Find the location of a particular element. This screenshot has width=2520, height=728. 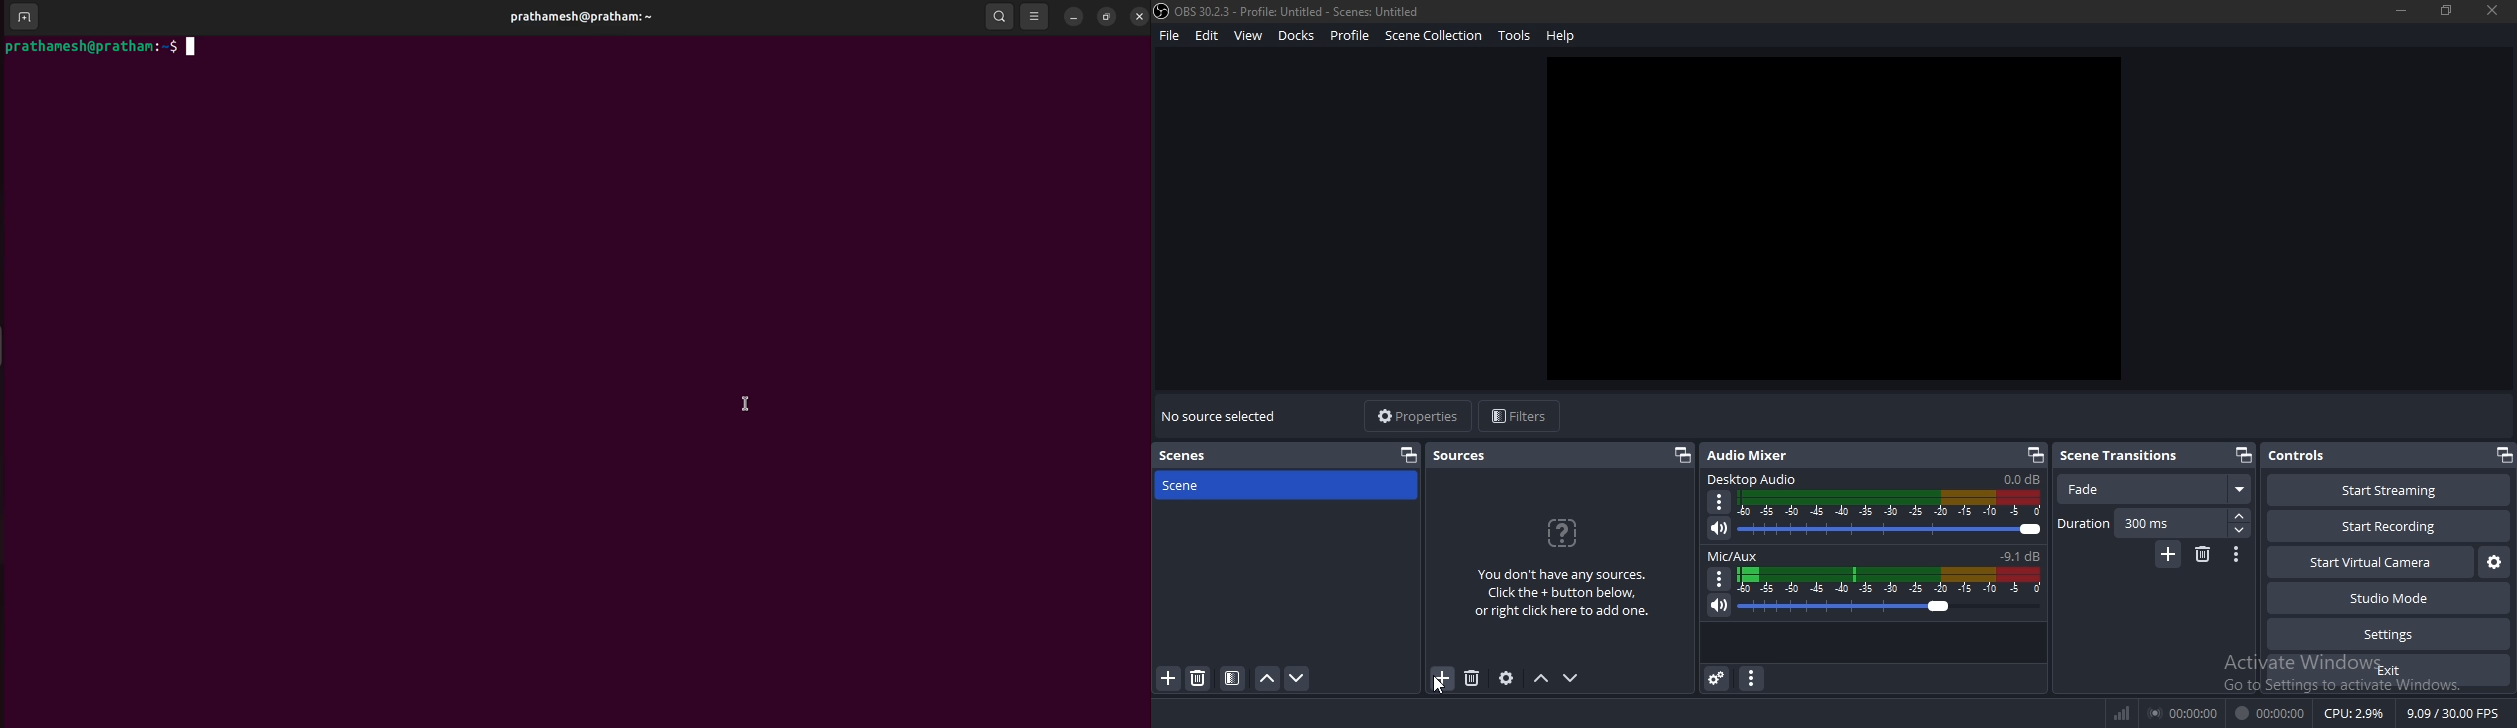

properties is located at coordinates (1417, 417).